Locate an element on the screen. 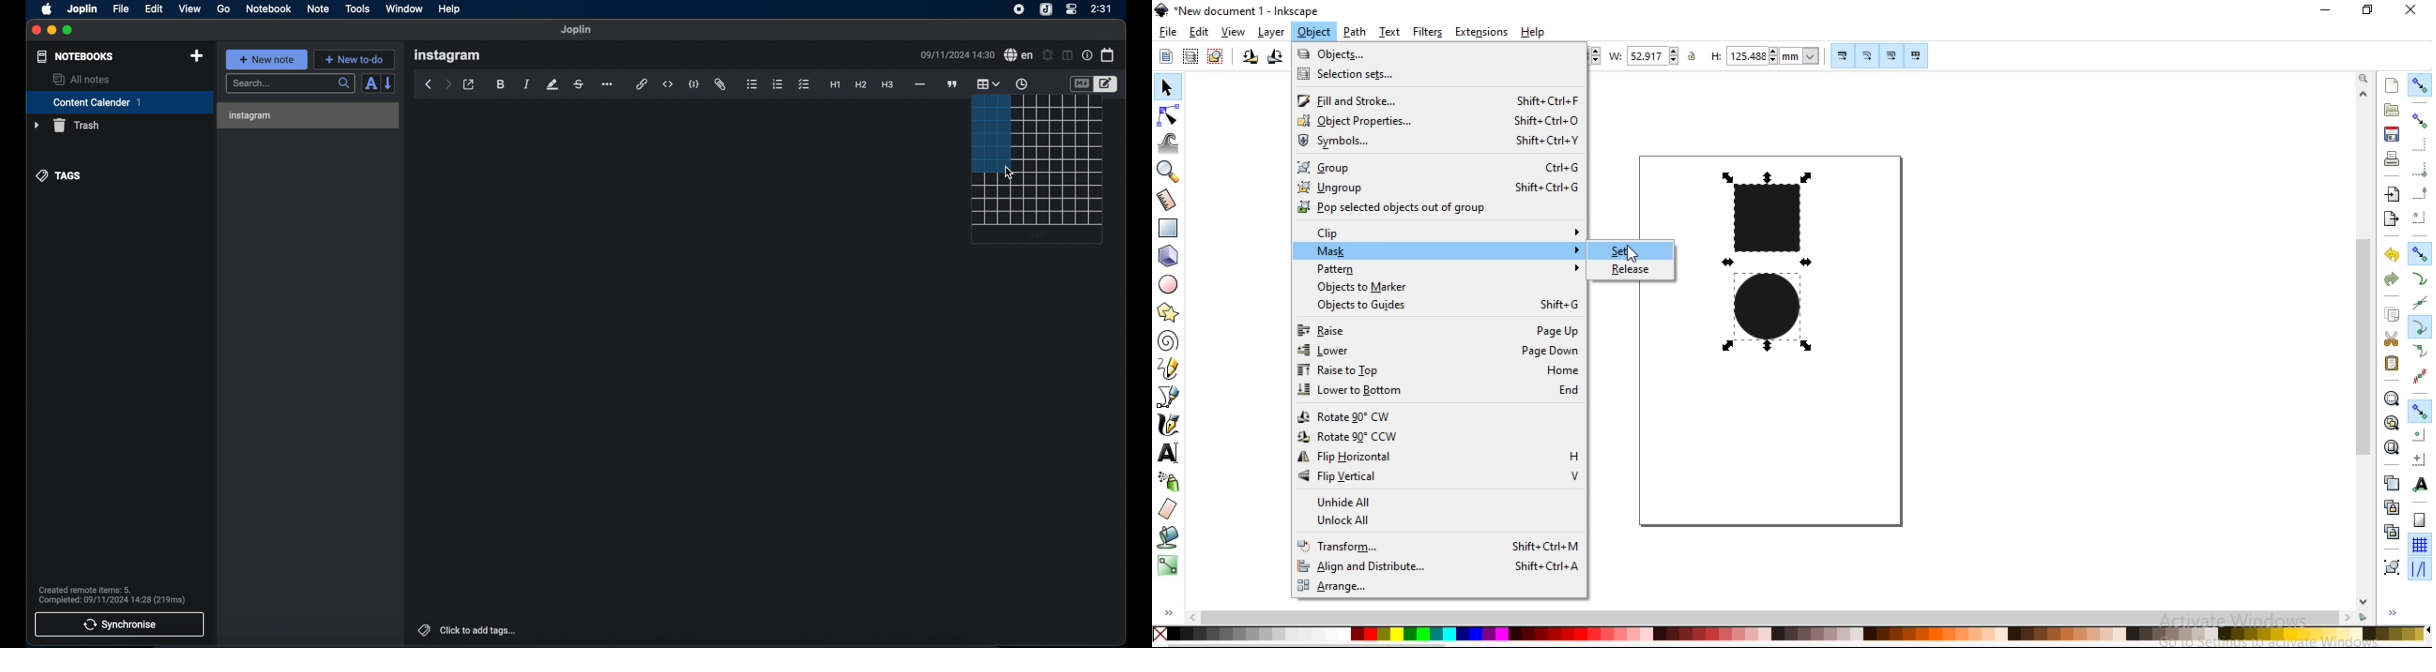  hyperlink is located at coordinates (641, 83).